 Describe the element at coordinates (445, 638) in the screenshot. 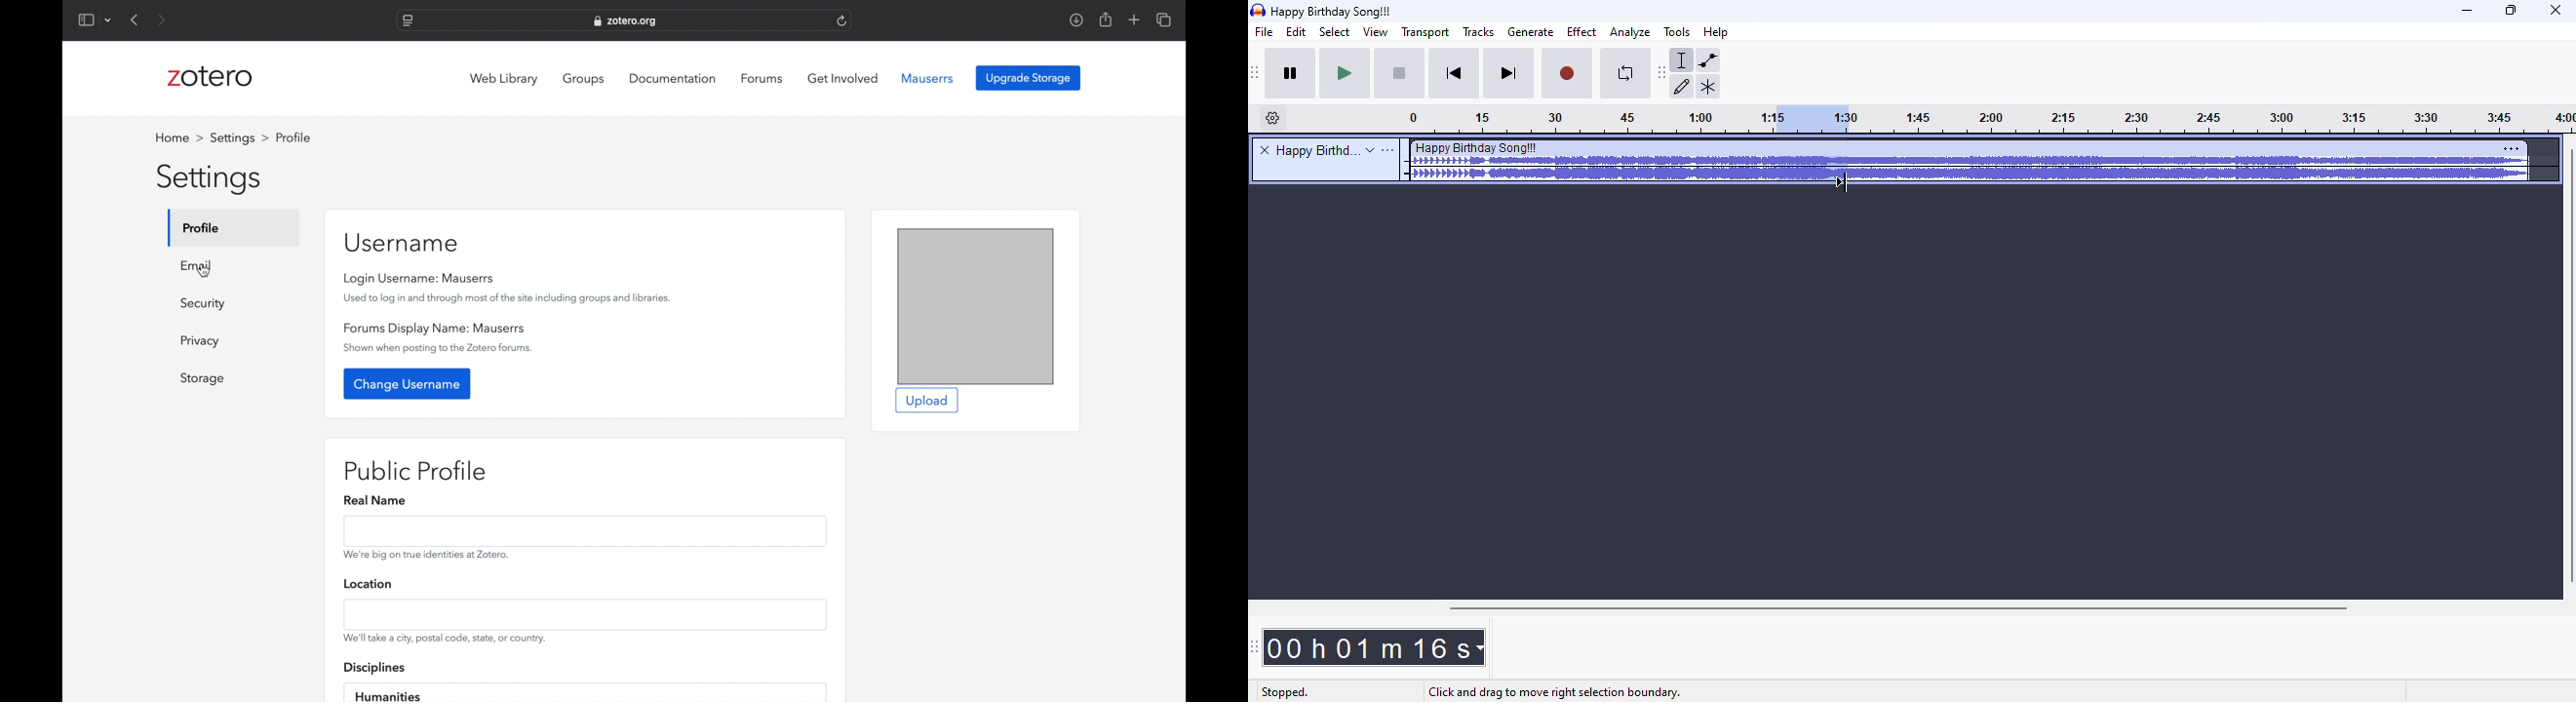

I see `info` at that location.